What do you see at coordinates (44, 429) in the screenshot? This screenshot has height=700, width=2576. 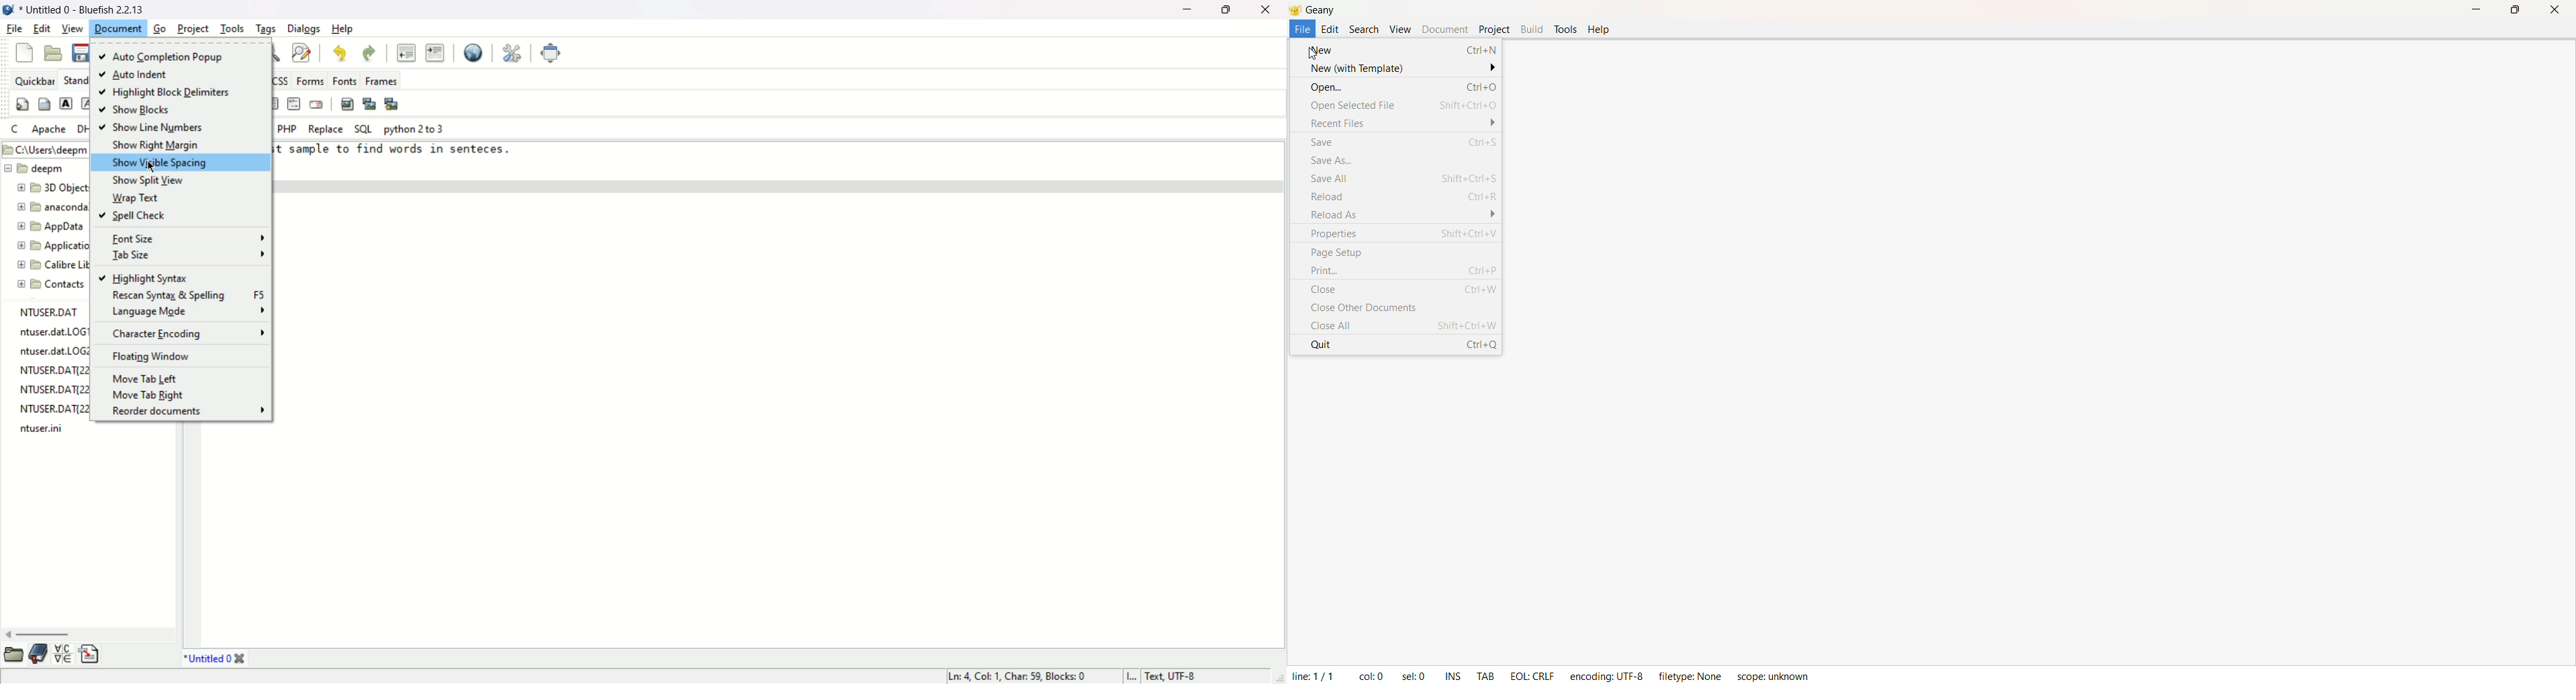 I see `ntuser.ini` at bounding box center [44, 429].